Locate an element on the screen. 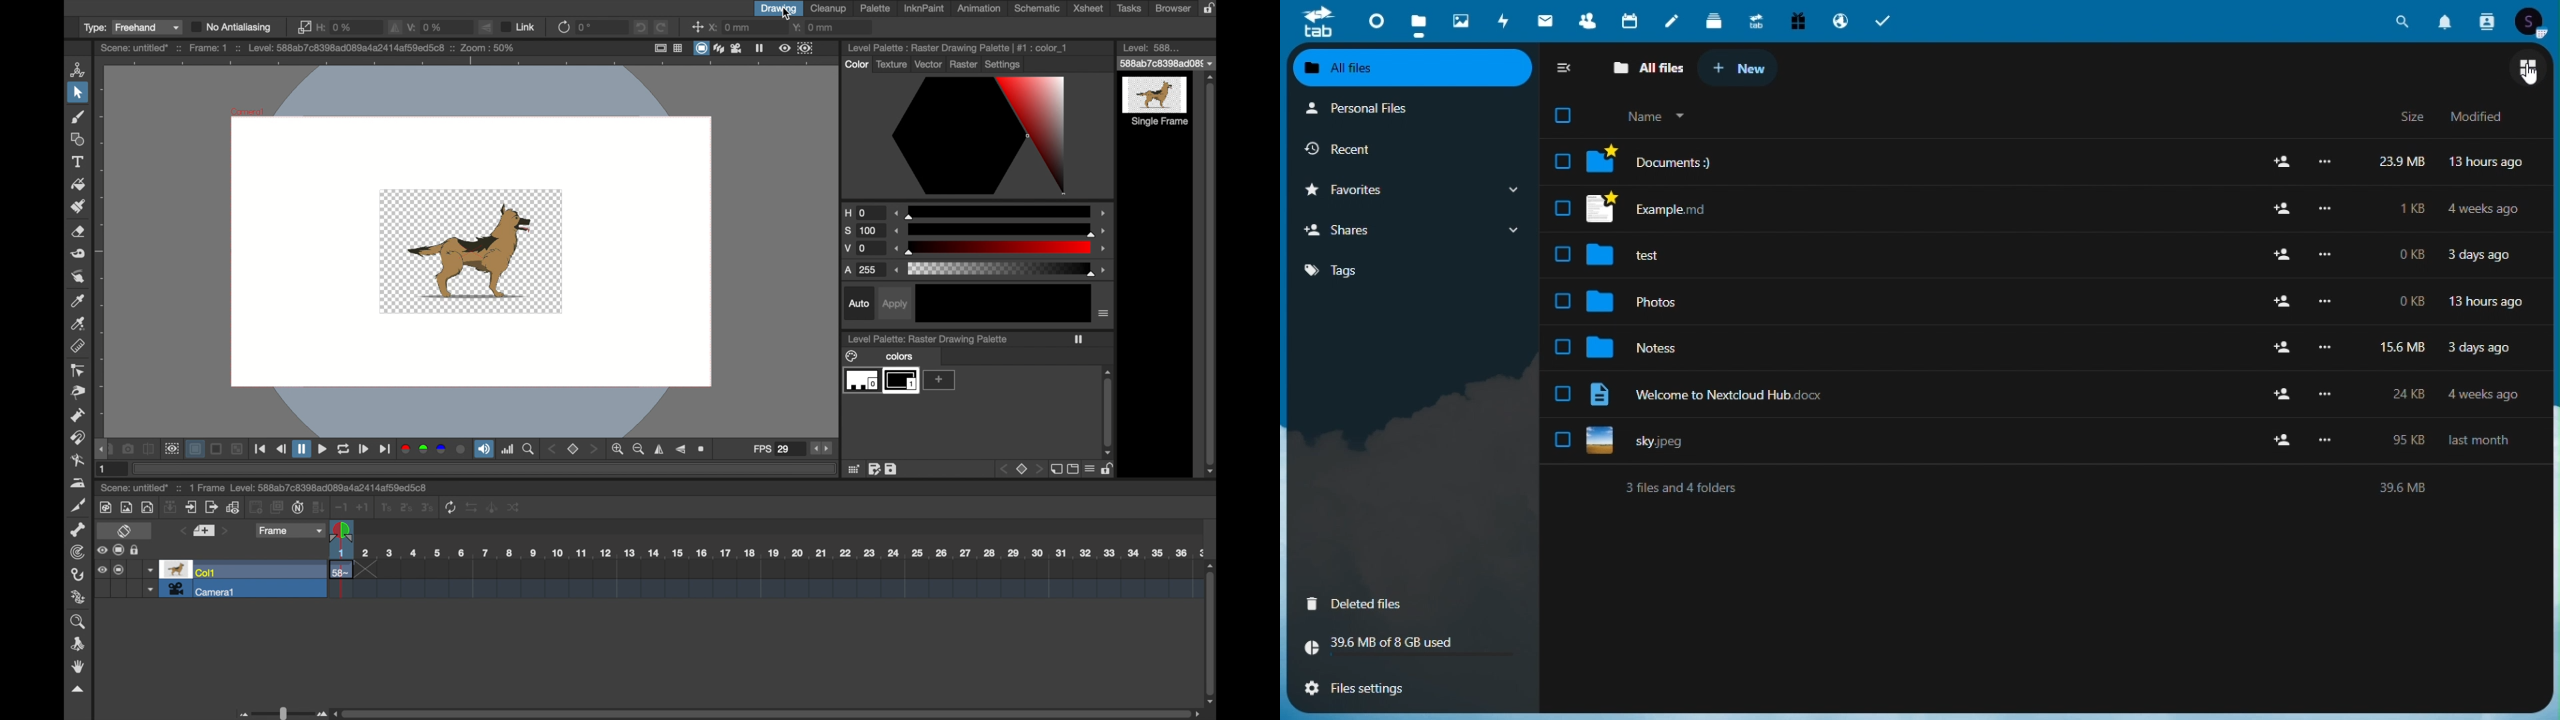  size is located at coordinates (2415, 117).